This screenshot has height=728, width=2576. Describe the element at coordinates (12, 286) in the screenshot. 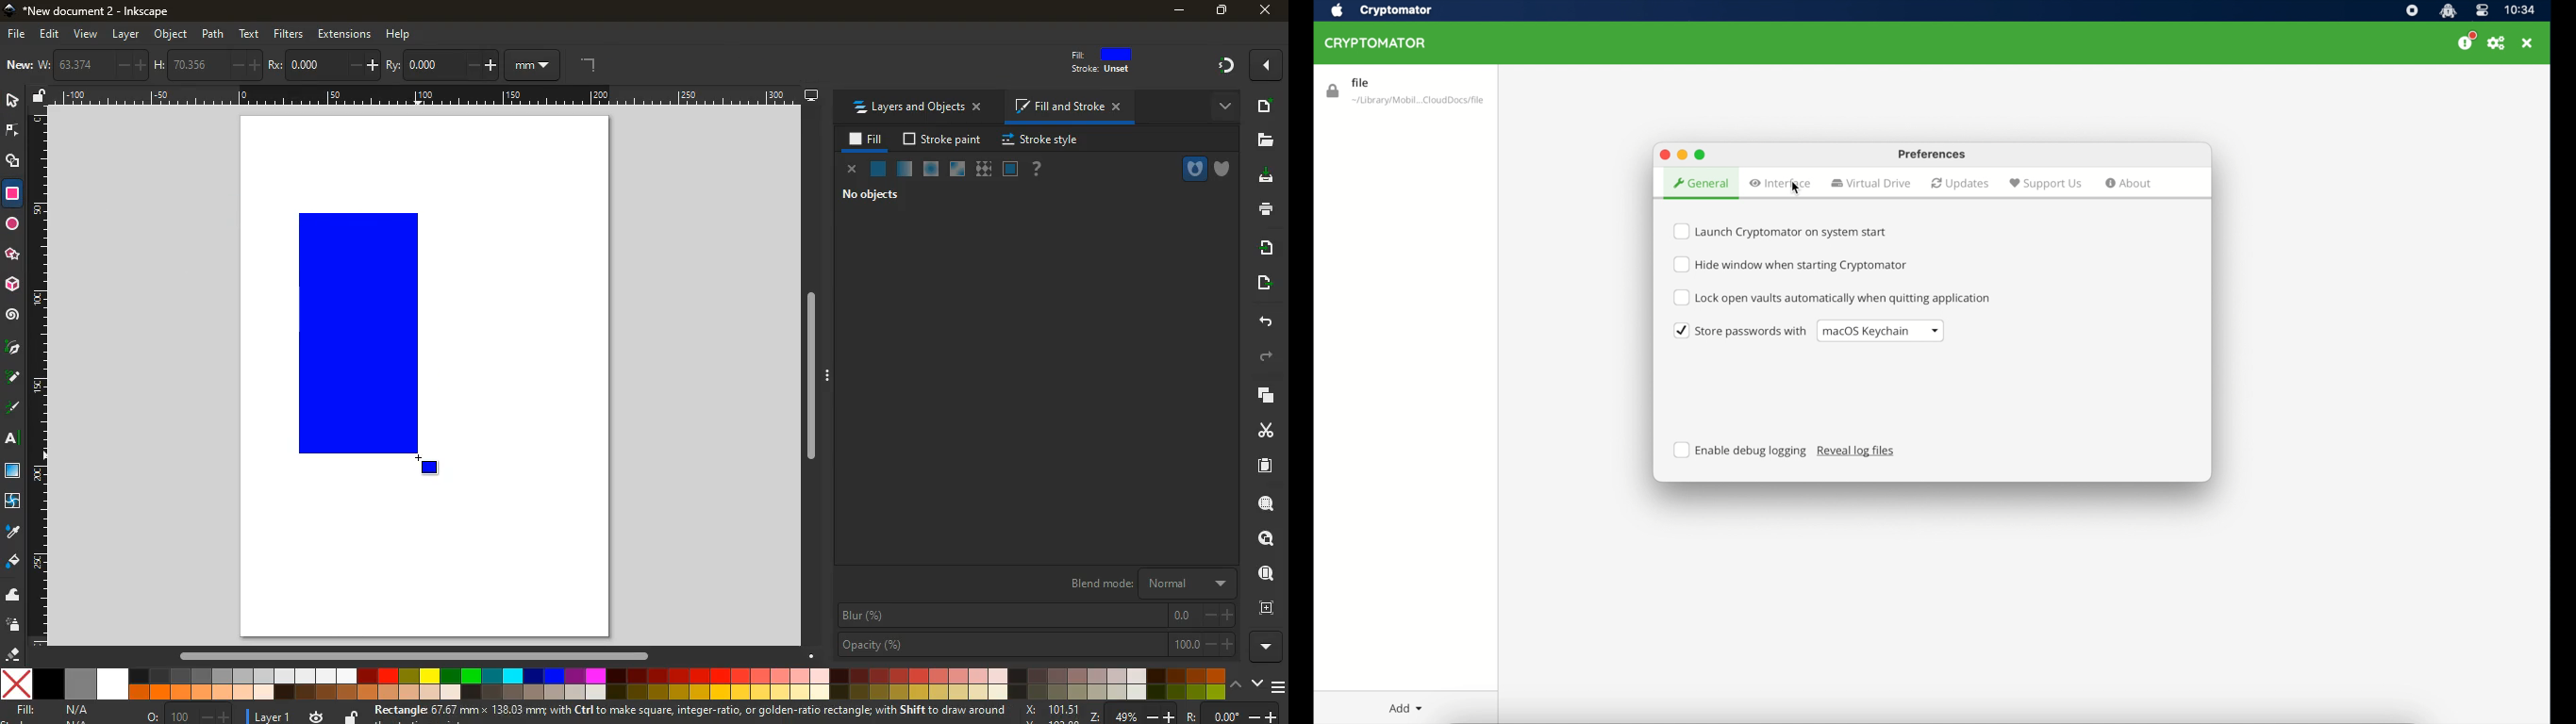

I see `3d tool box` at that location.